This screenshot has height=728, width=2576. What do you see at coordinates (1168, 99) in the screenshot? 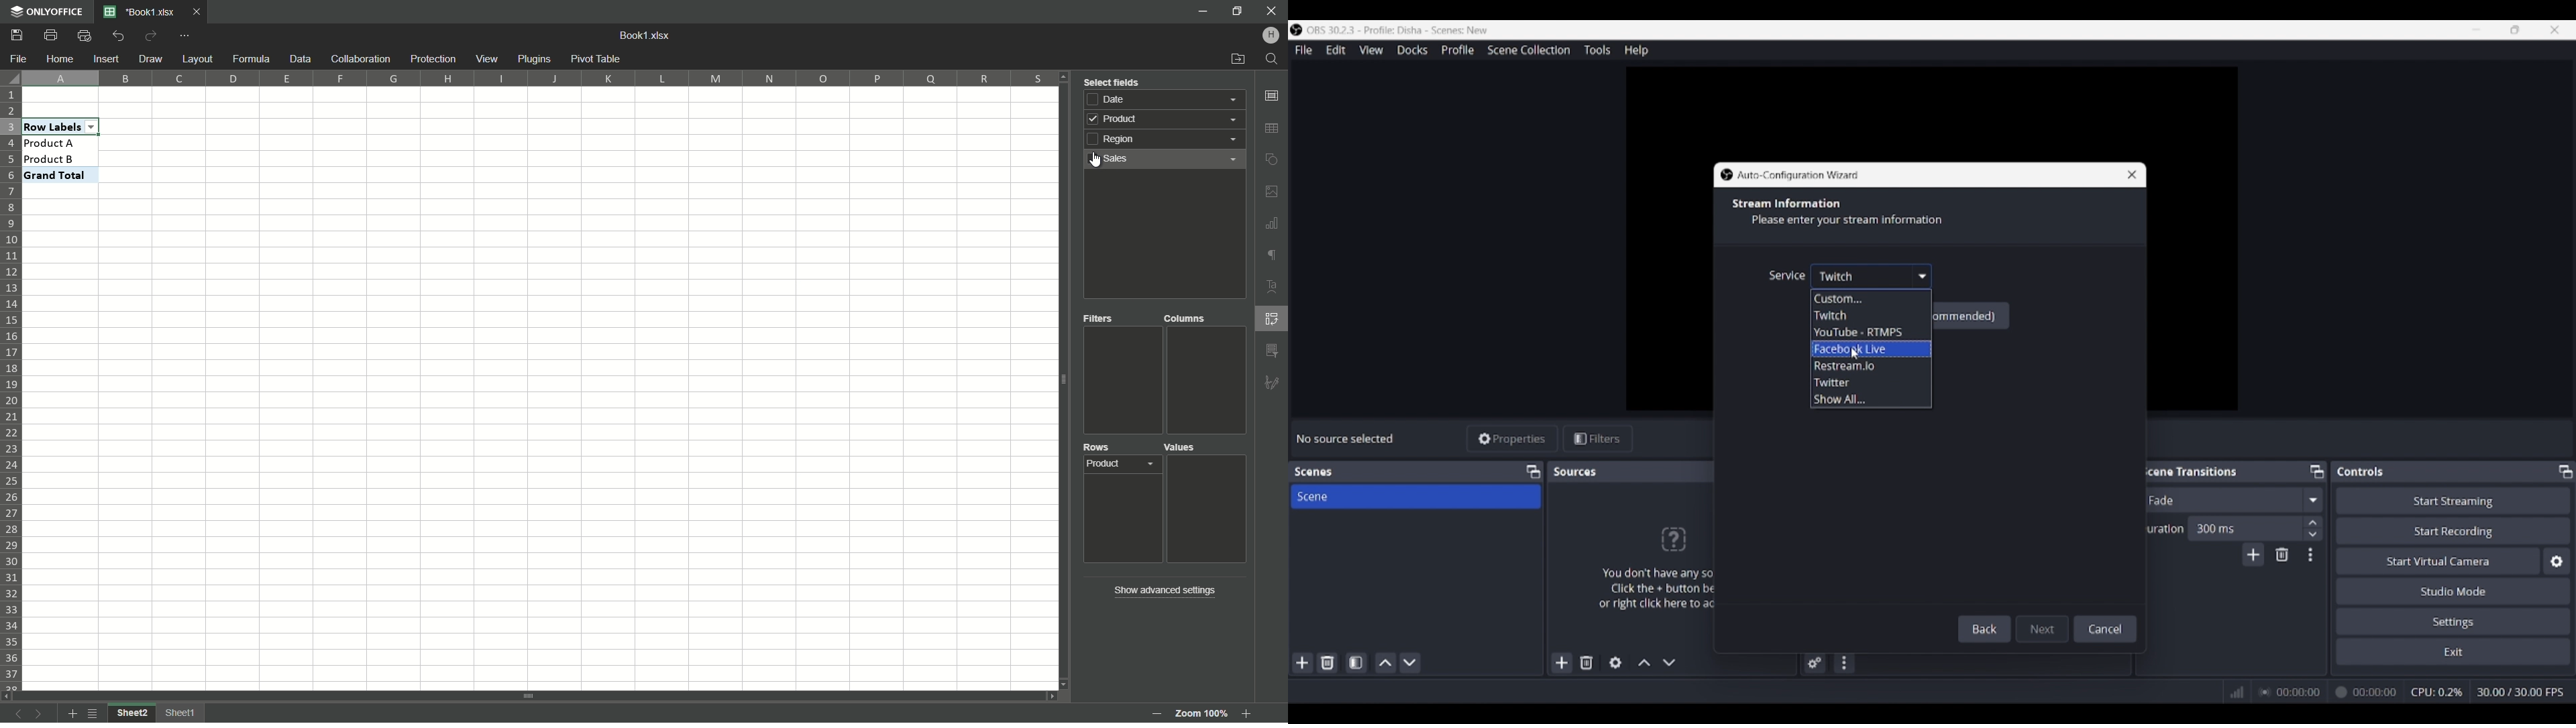
I see `Date` at bounding box center [1168, 99].